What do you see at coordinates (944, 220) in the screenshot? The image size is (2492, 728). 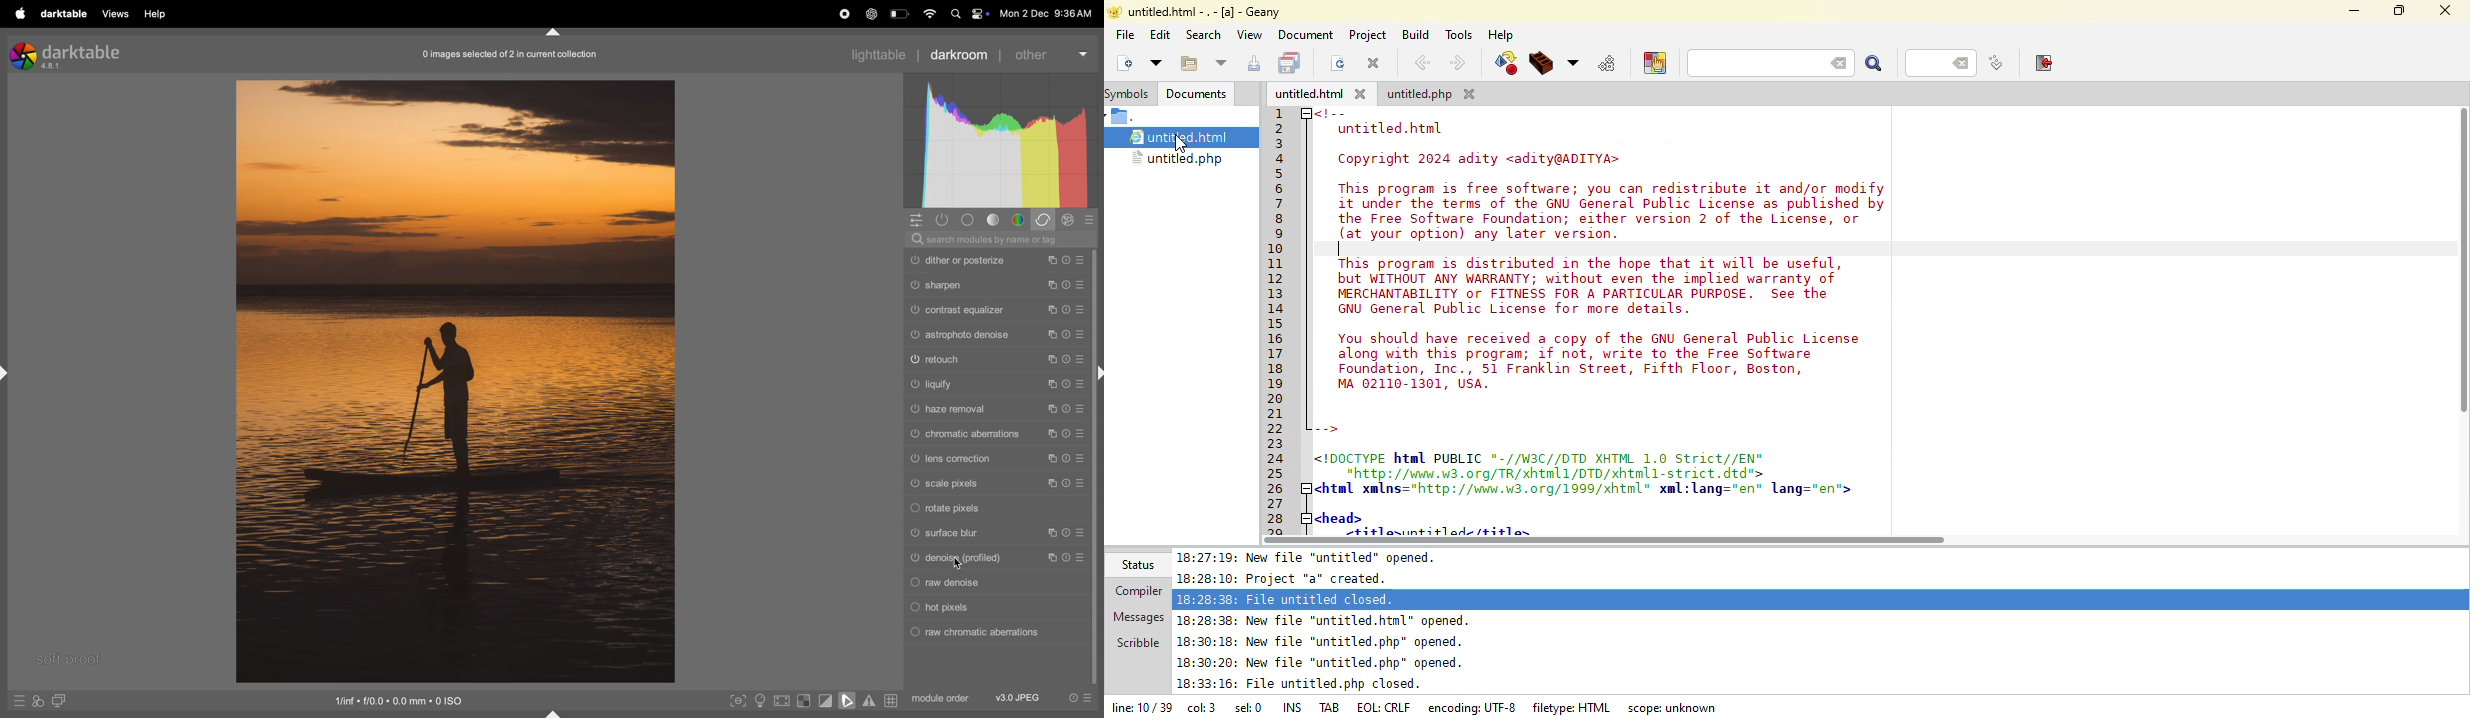 I see `show ony active modules` at bounding box center [944, 220].